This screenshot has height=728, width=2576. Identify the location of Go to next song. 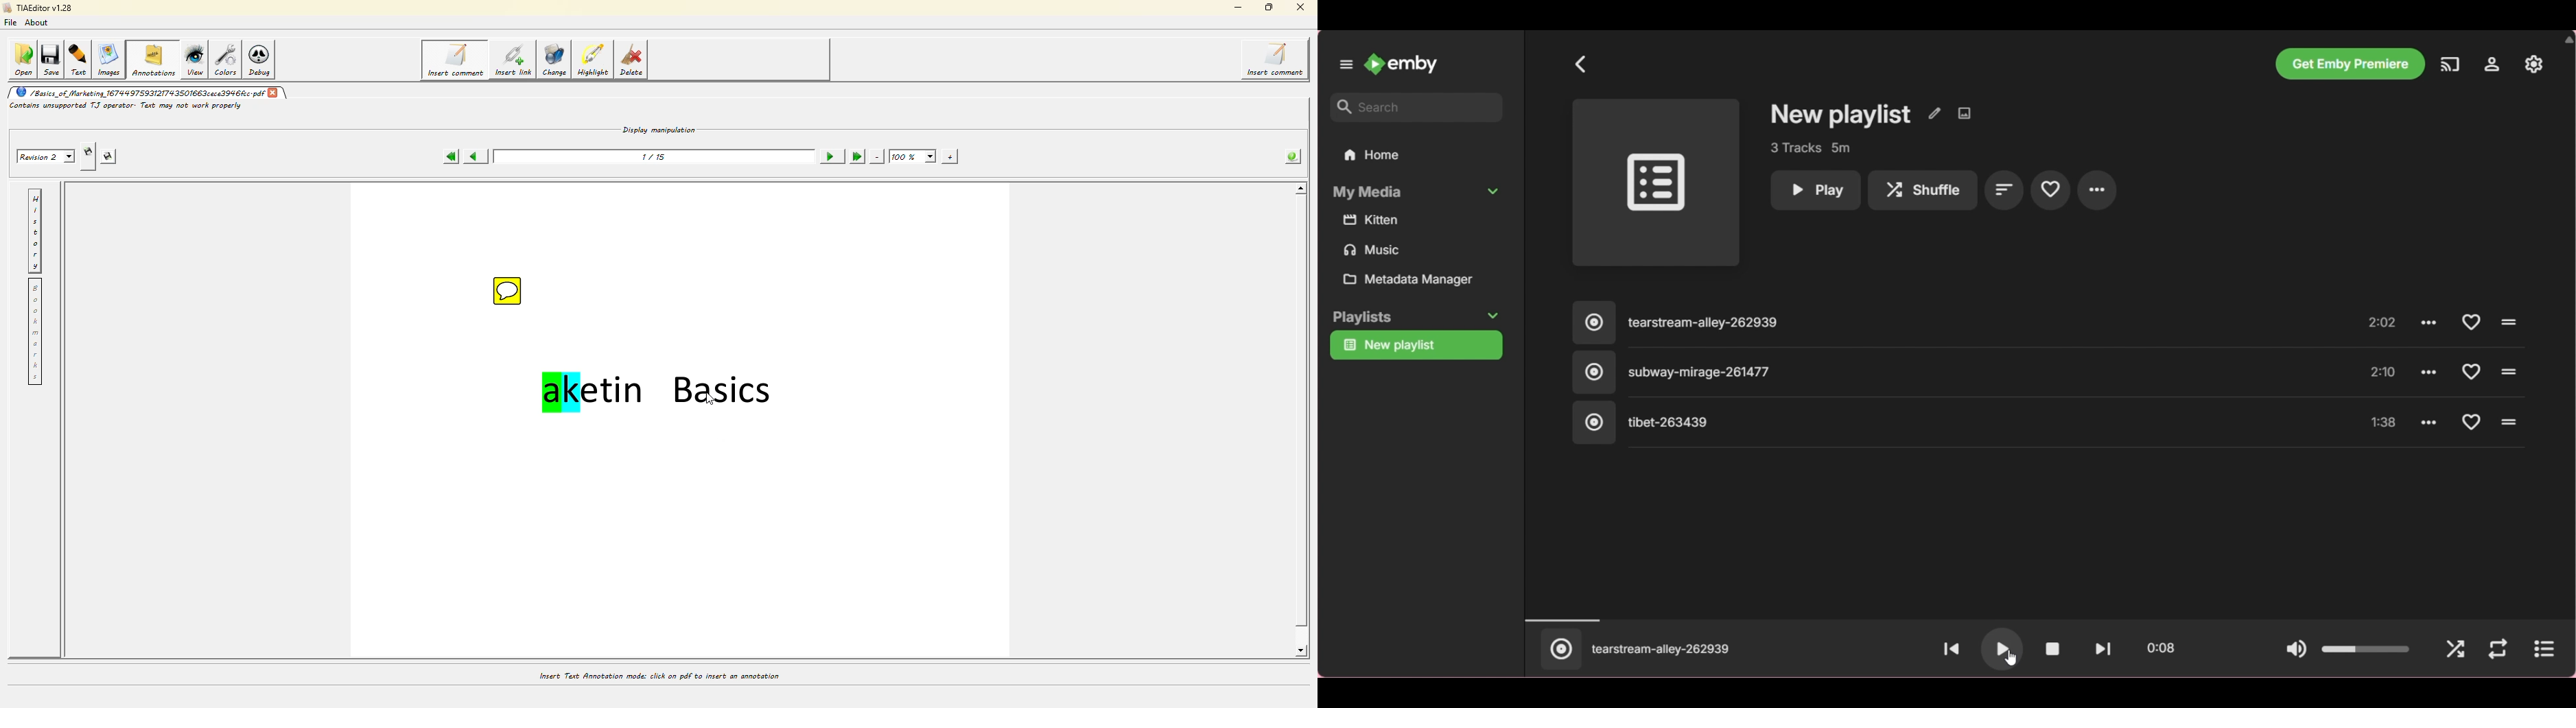
(2103, 649).